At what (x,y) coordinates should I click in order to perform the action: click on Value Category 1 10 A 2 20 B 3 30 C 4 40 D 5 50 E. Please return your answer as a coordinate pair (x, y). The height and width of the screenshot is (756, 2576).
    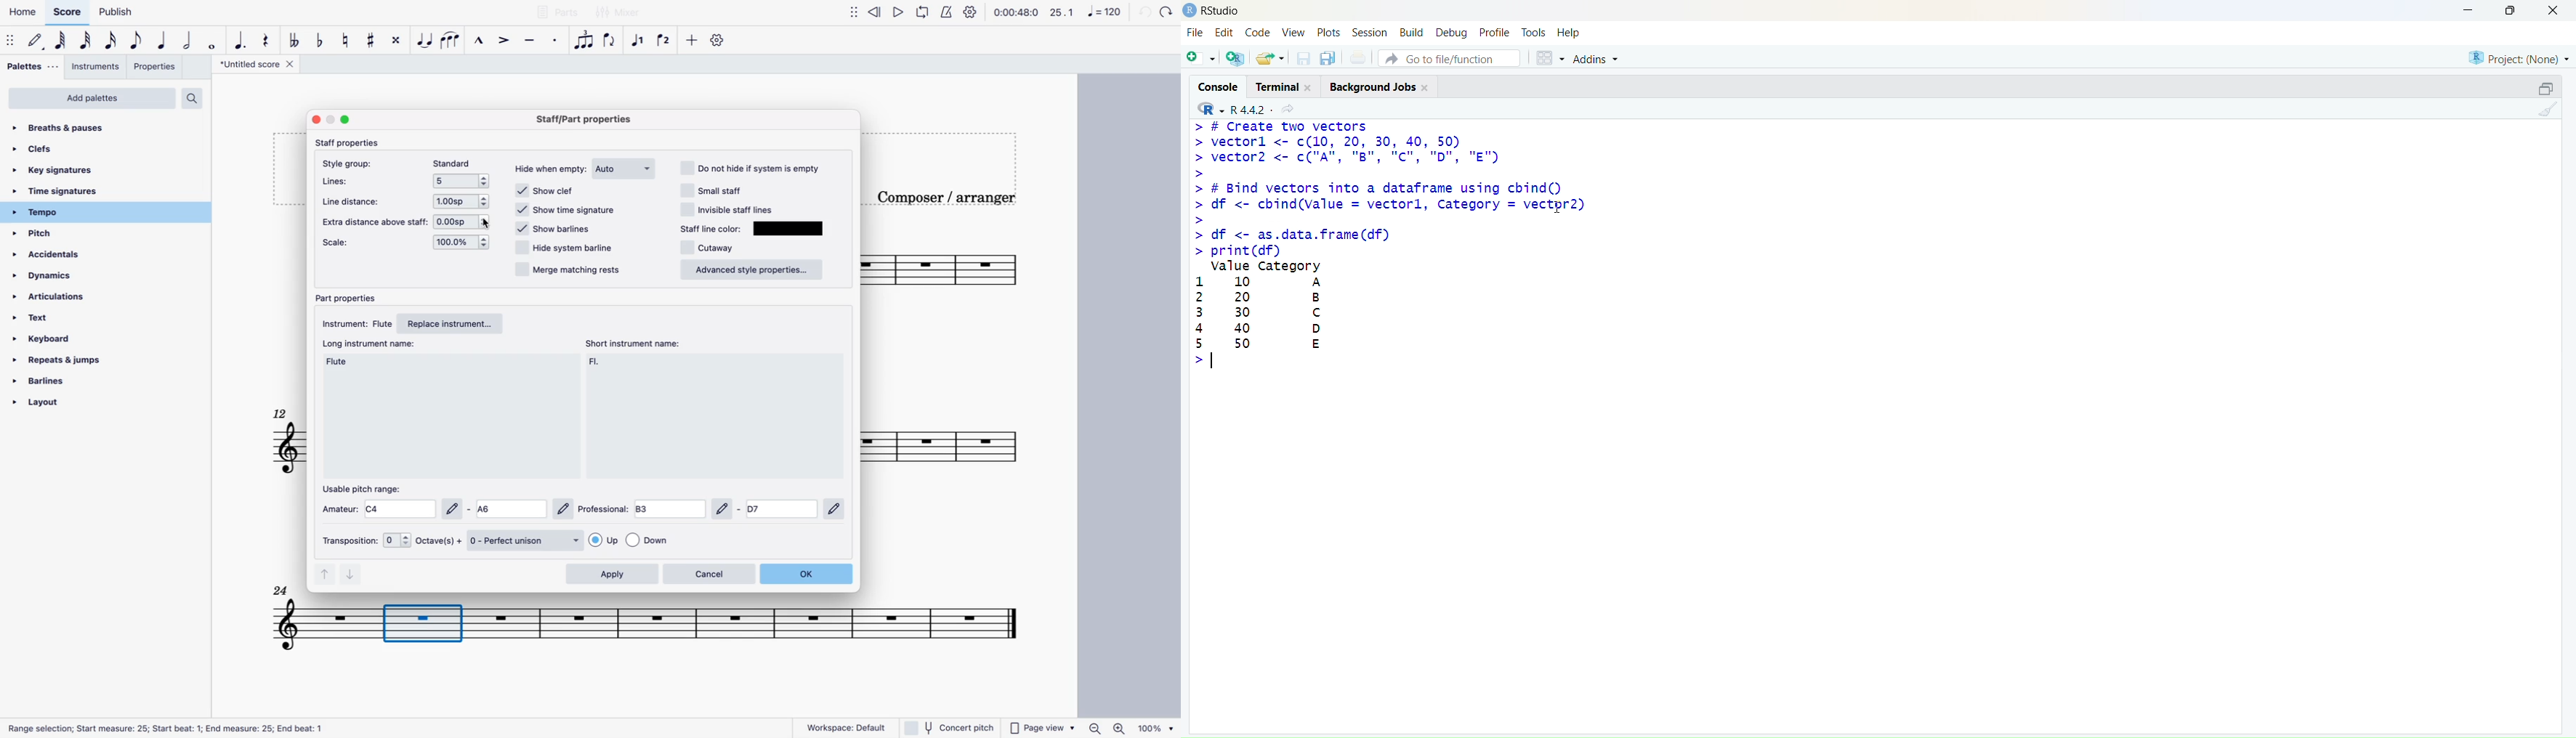
    Looking at the image, I should click on (1269, 315).